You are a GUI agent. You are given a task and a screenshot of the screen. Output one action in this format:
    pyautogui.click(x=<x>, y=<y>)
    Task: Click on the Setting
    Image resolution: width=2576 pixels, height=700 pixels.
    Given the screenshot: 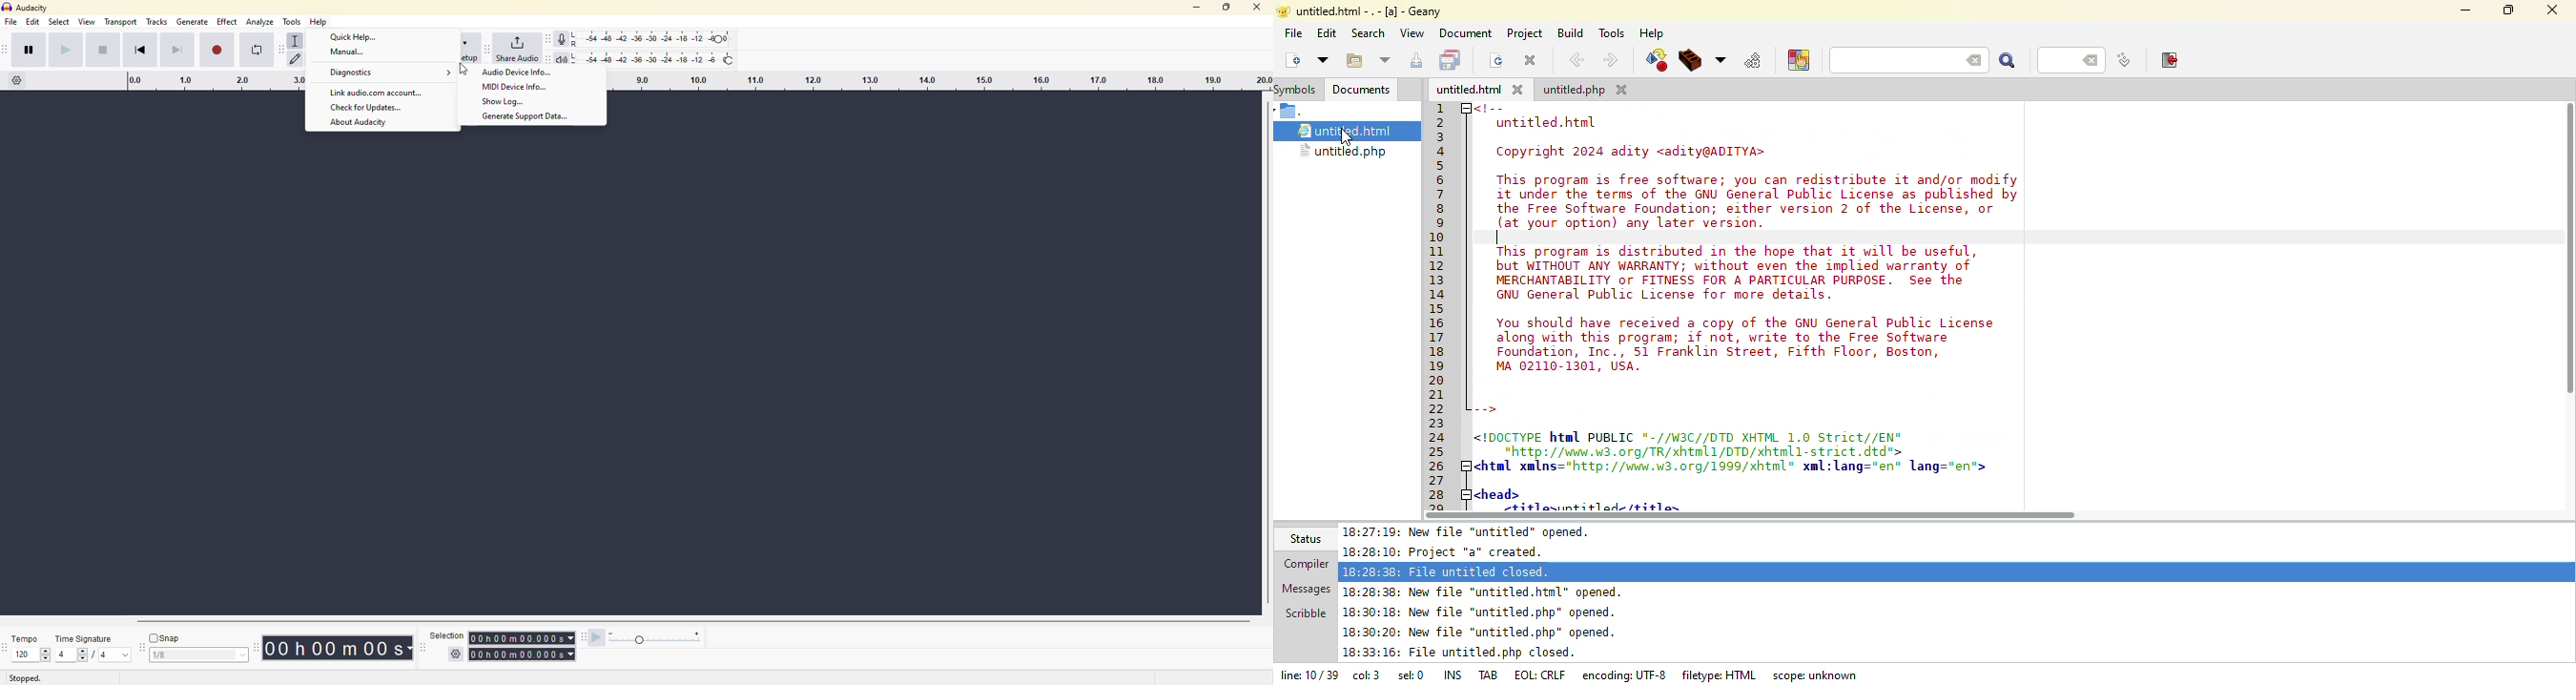 What is the action you would take?
    pyautogui.click(x=17, y=84)
    